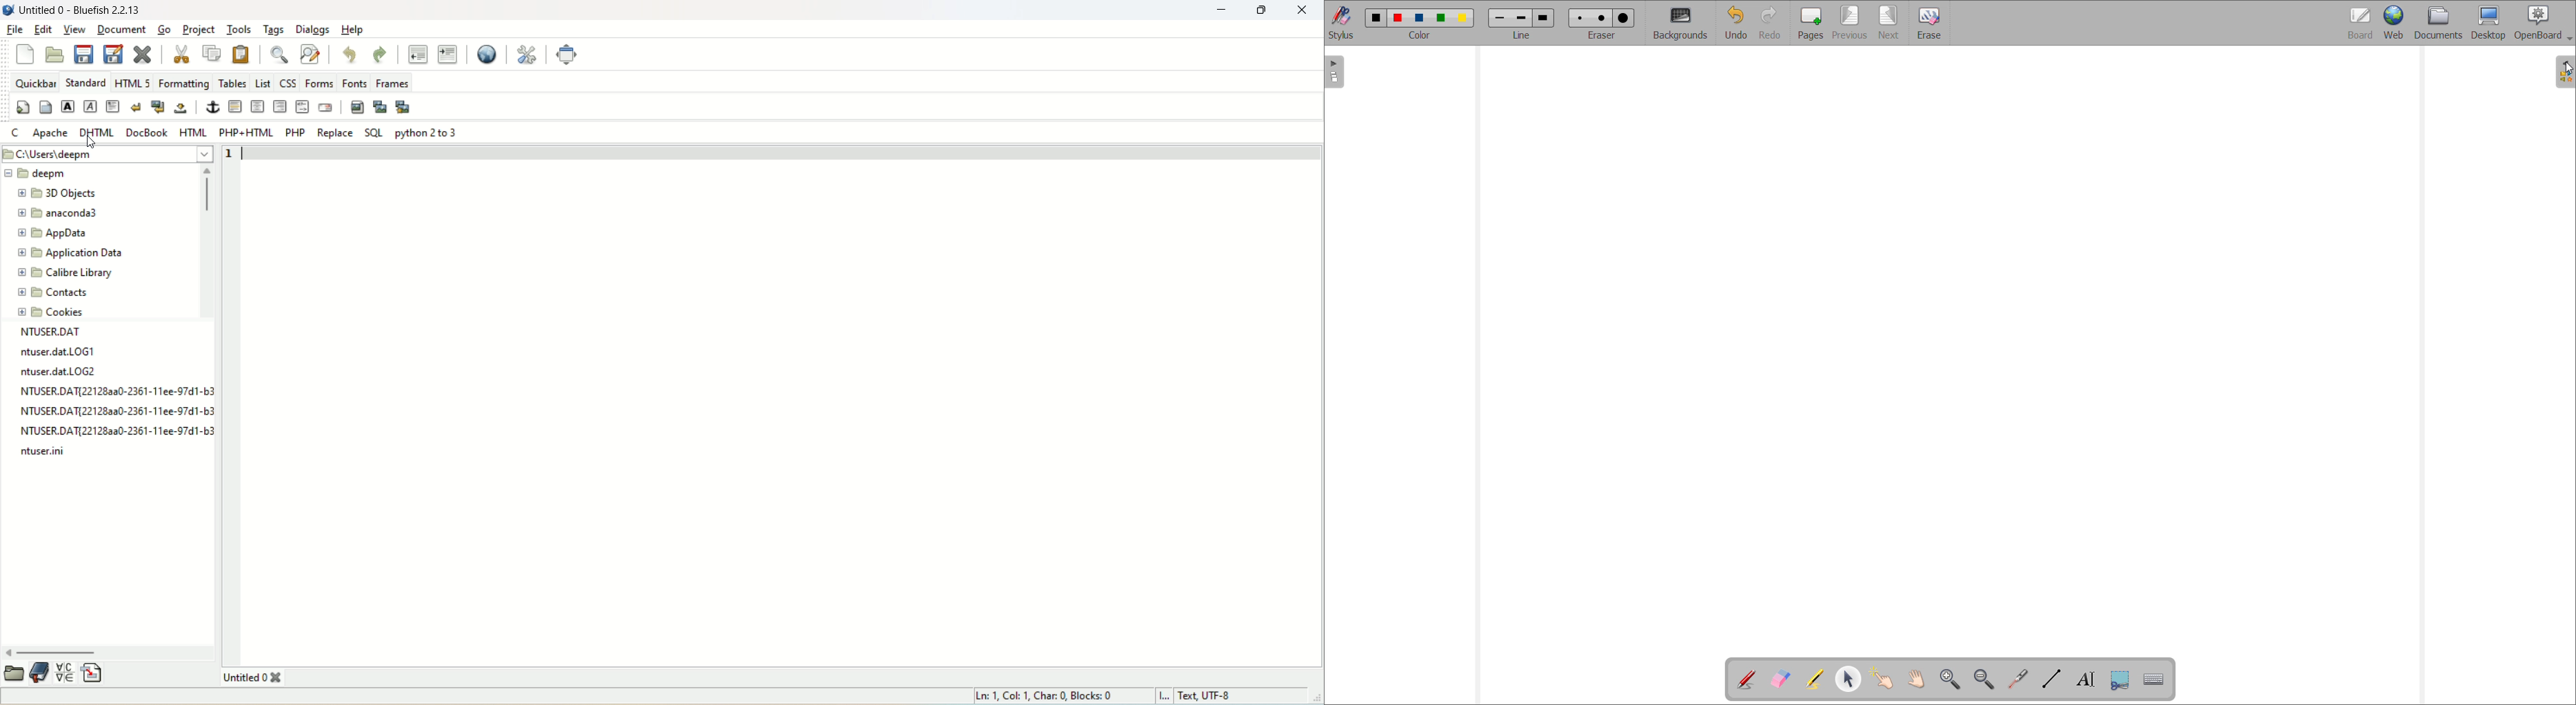  I want to click on docbook, so click(147, 132).